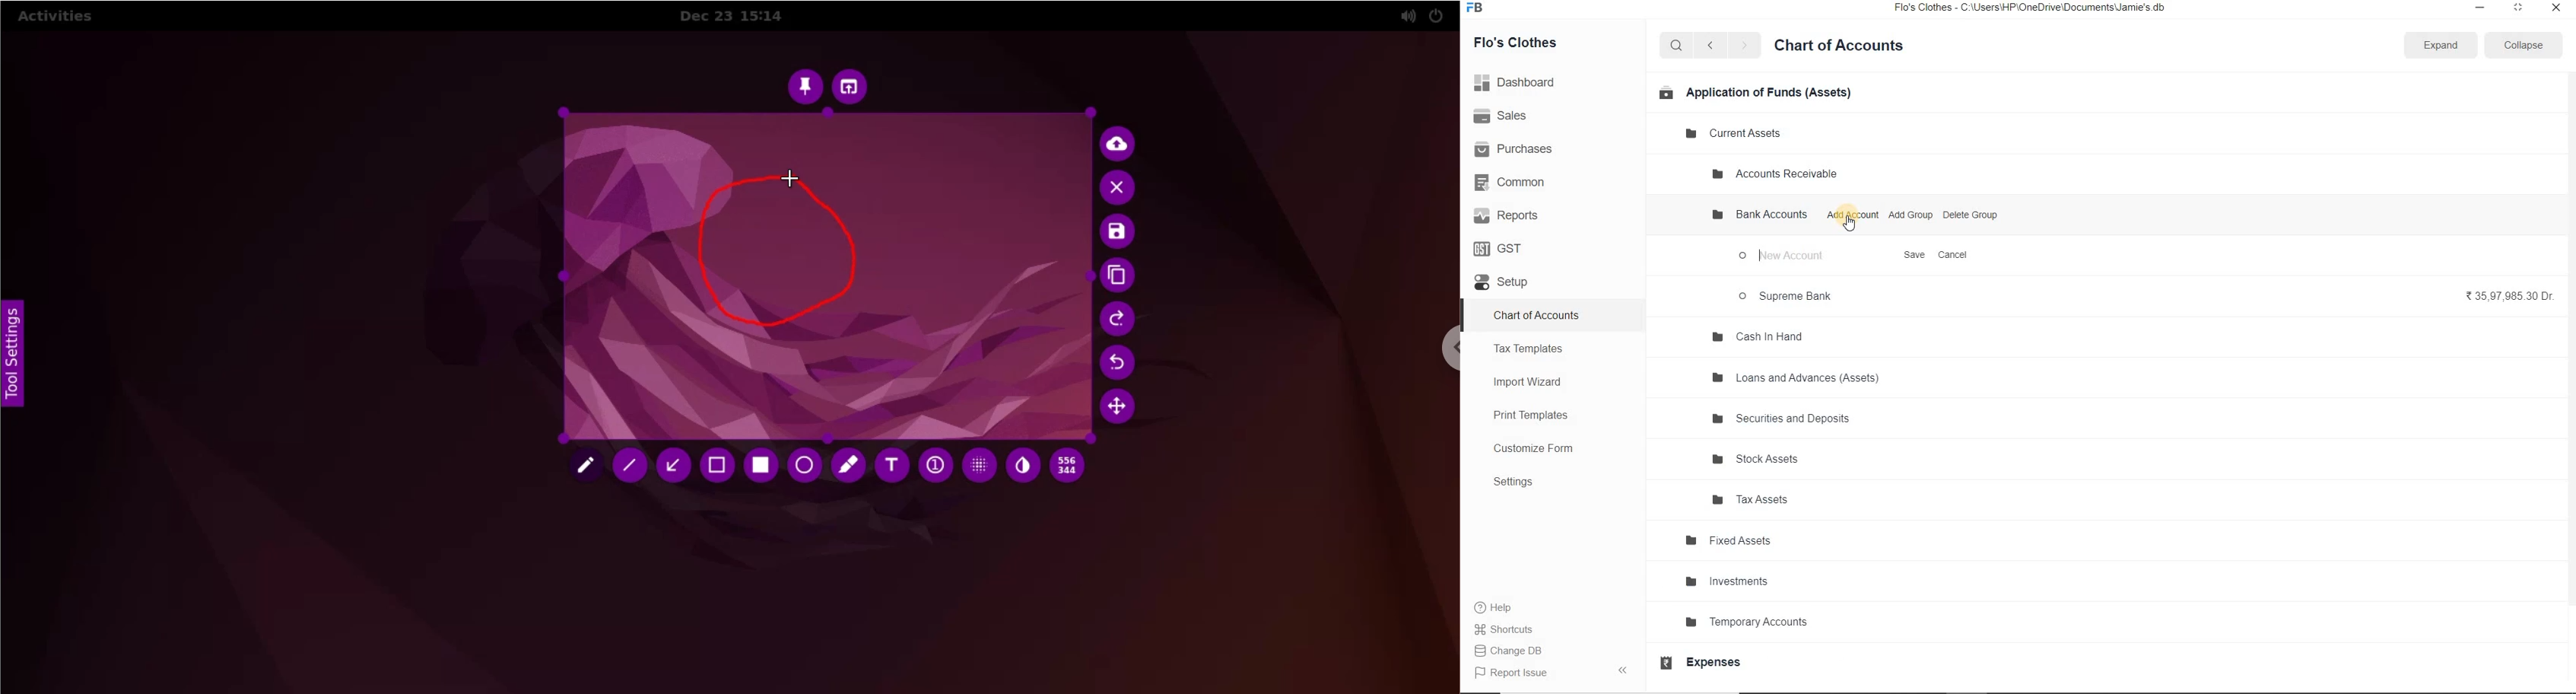 The width and height of the screenshot is (2576, 700). What do you see at coordinates (2511, 296) in the screenshot?
I see `₹35,97,985.30 Dr.` at bounding box center [2511, 296].